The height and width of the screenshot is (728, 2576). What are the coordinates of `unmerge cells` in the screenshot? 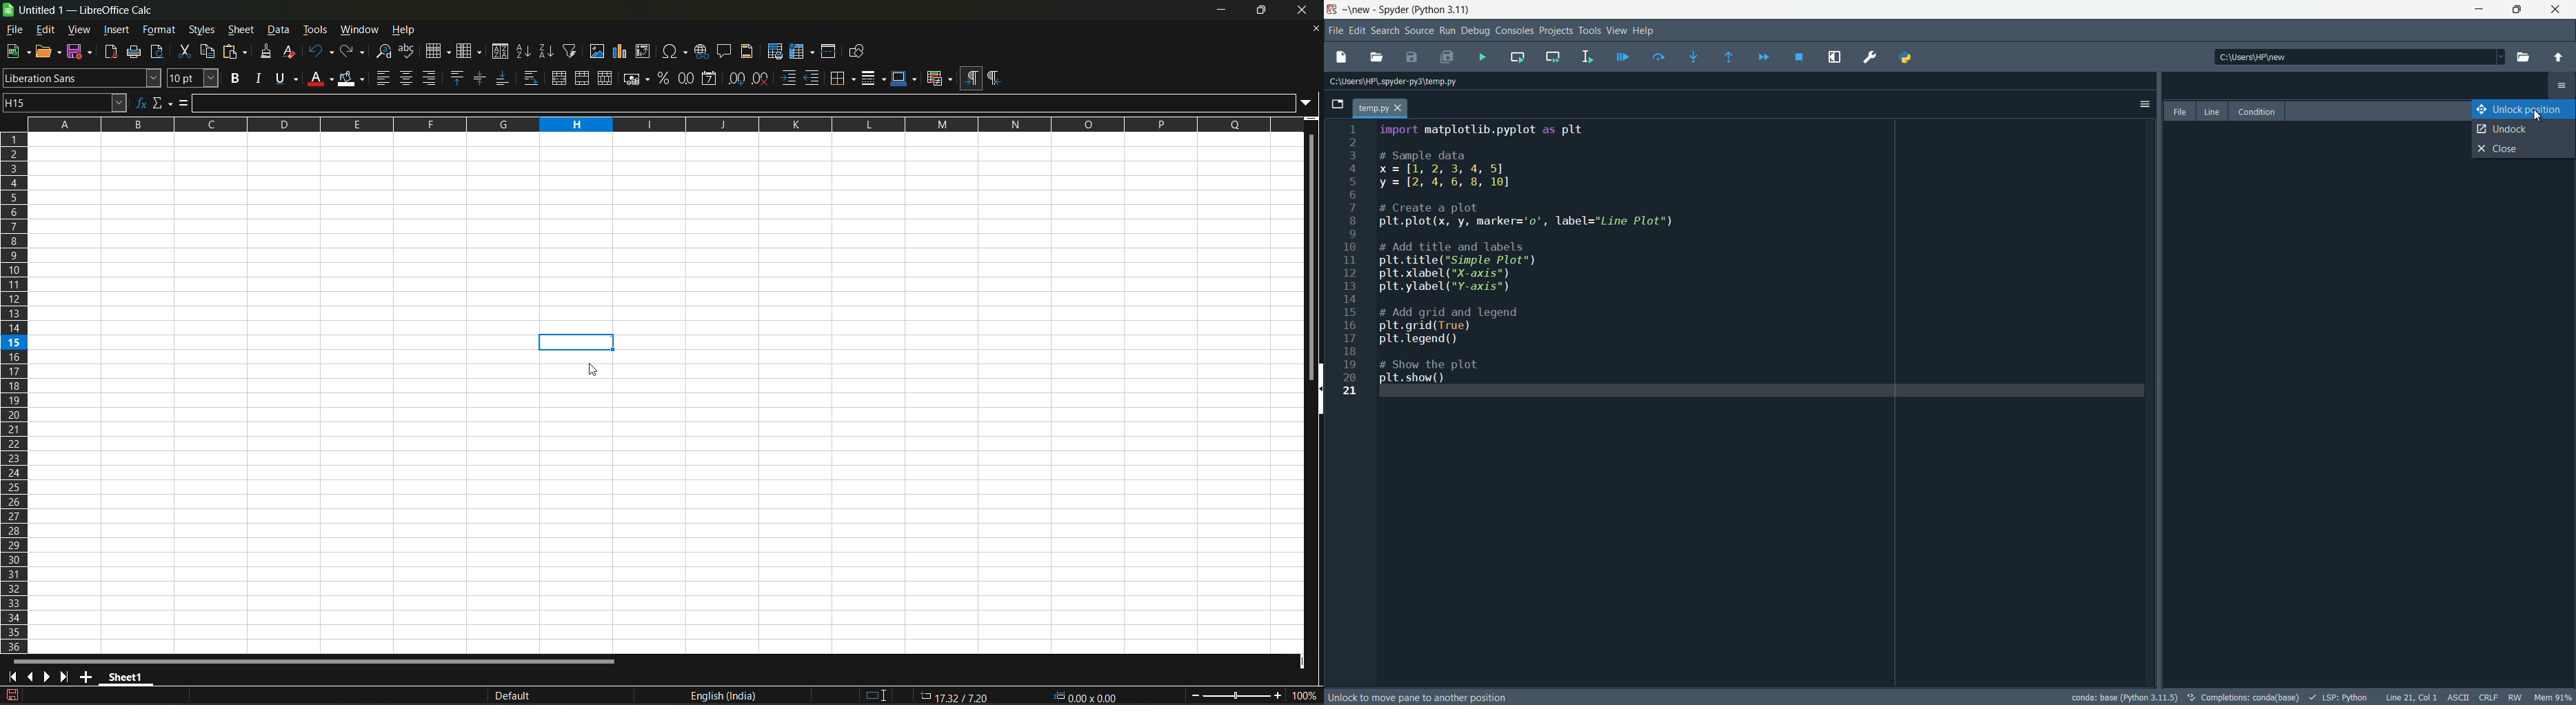 It's located at (605, 77).